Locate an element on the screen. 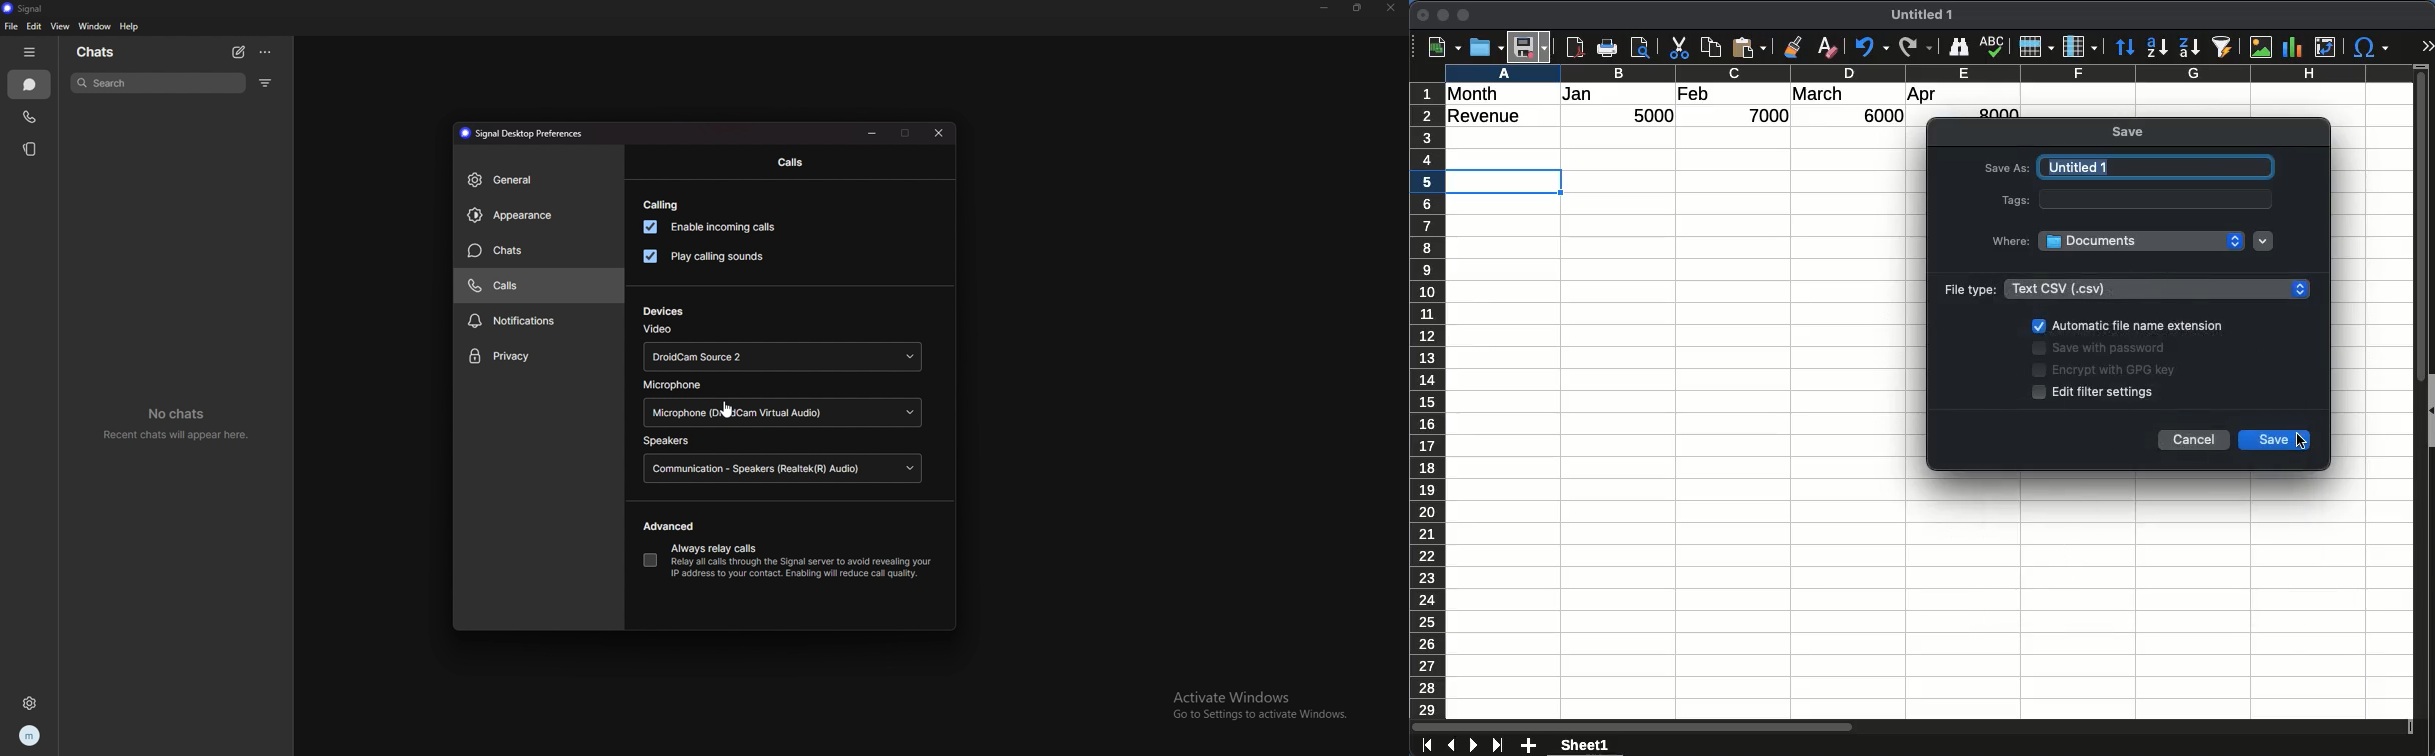  chart is located at coordinates (2290, 46).